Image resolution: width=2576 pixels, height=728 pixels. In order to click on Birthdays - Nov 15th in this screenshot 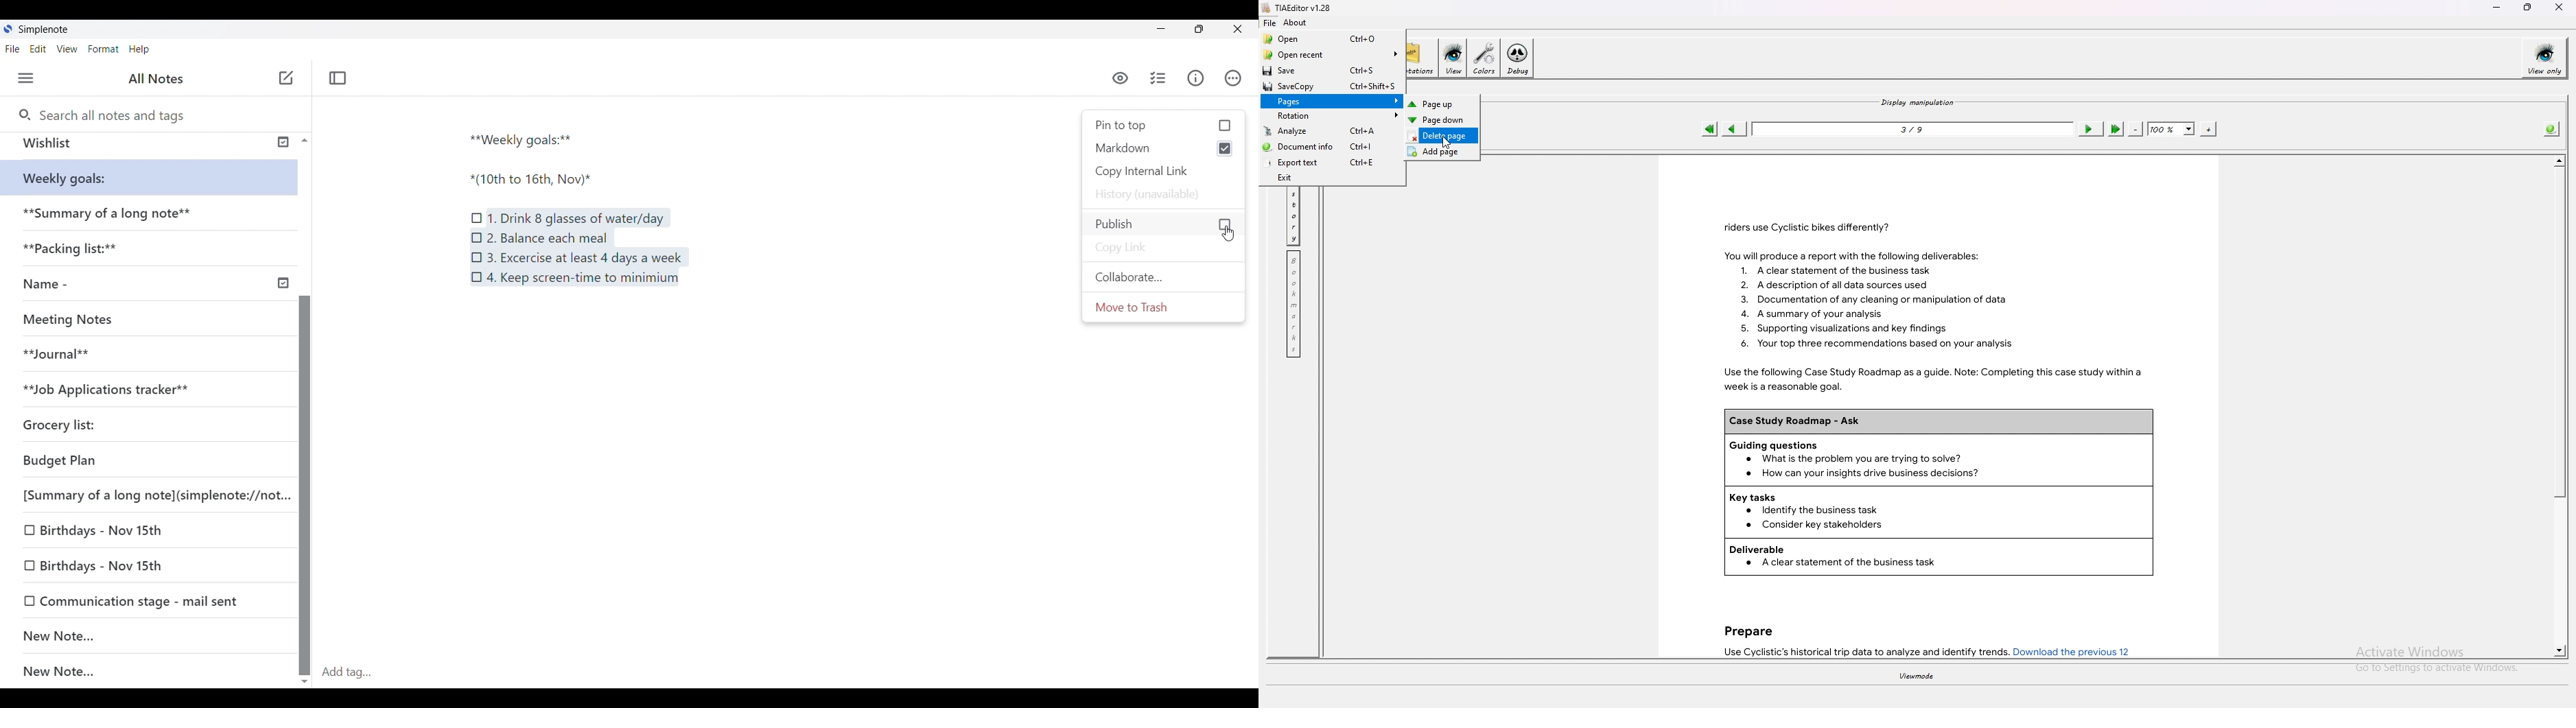, I will do `click(142, 562)`.